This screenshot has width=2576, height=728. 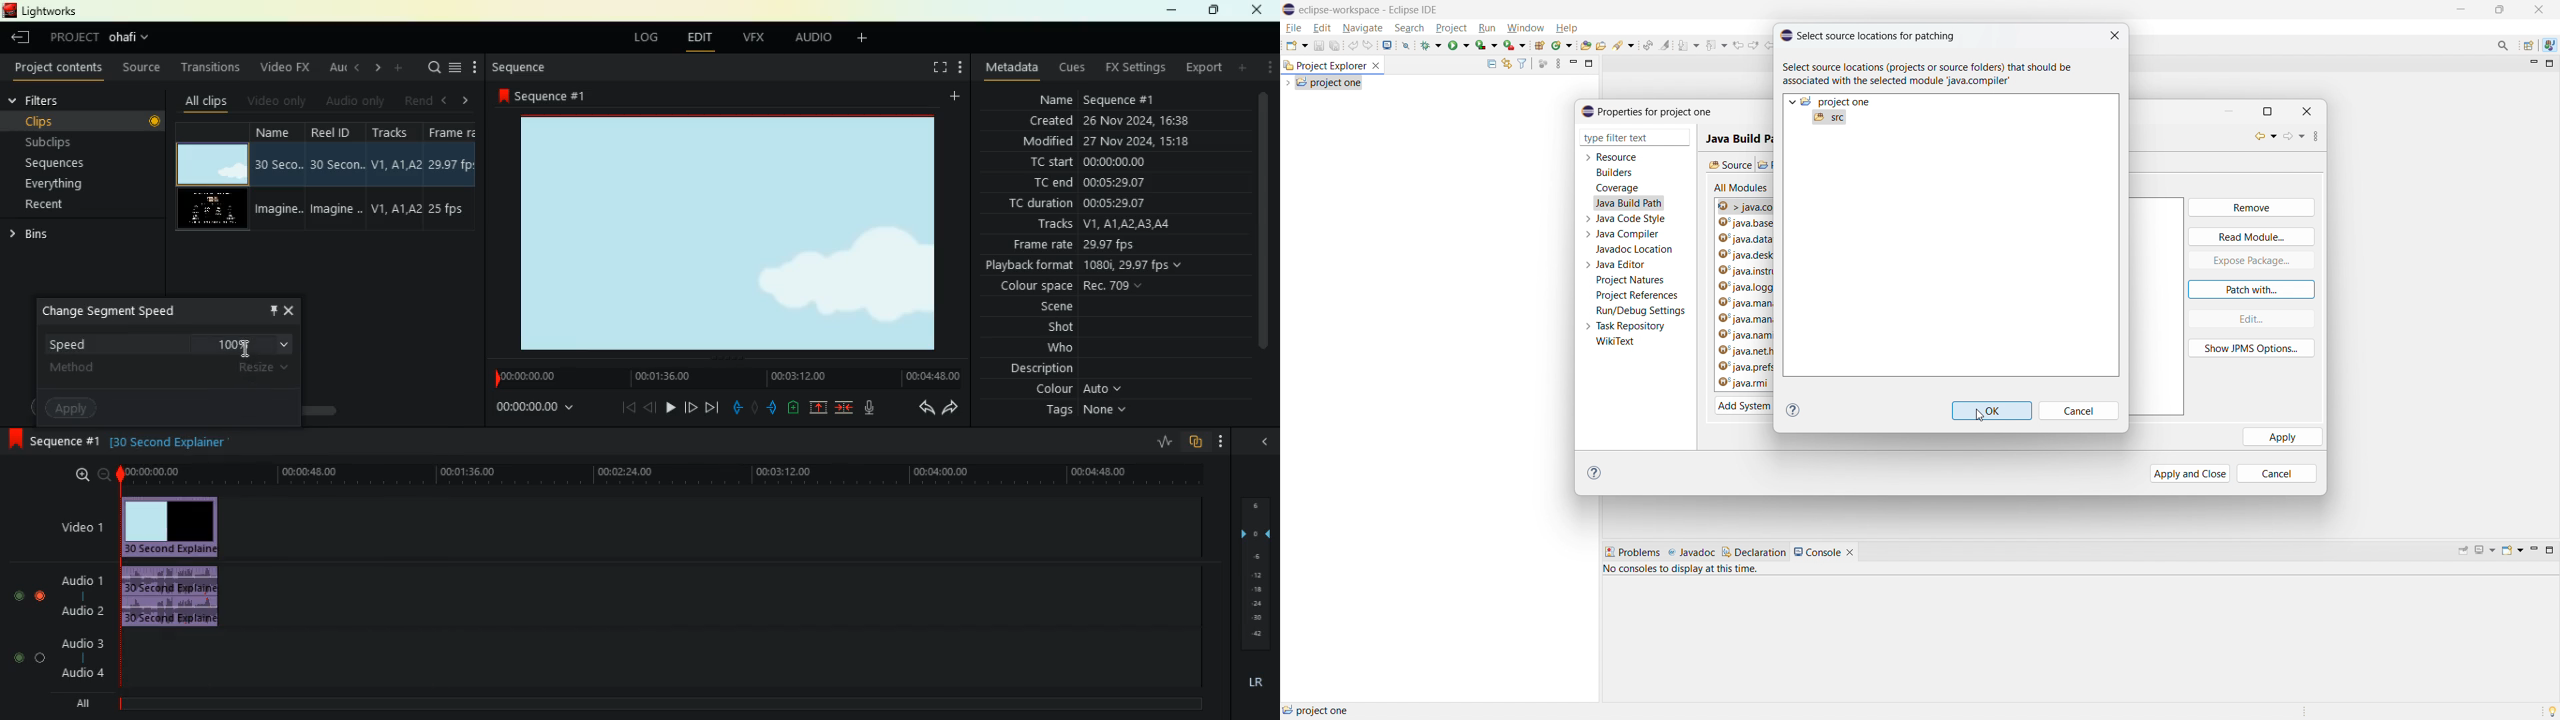 What do you see at coordinates (650, 407) in the screenshot?
I see `back` at bounding box center [650, 407].